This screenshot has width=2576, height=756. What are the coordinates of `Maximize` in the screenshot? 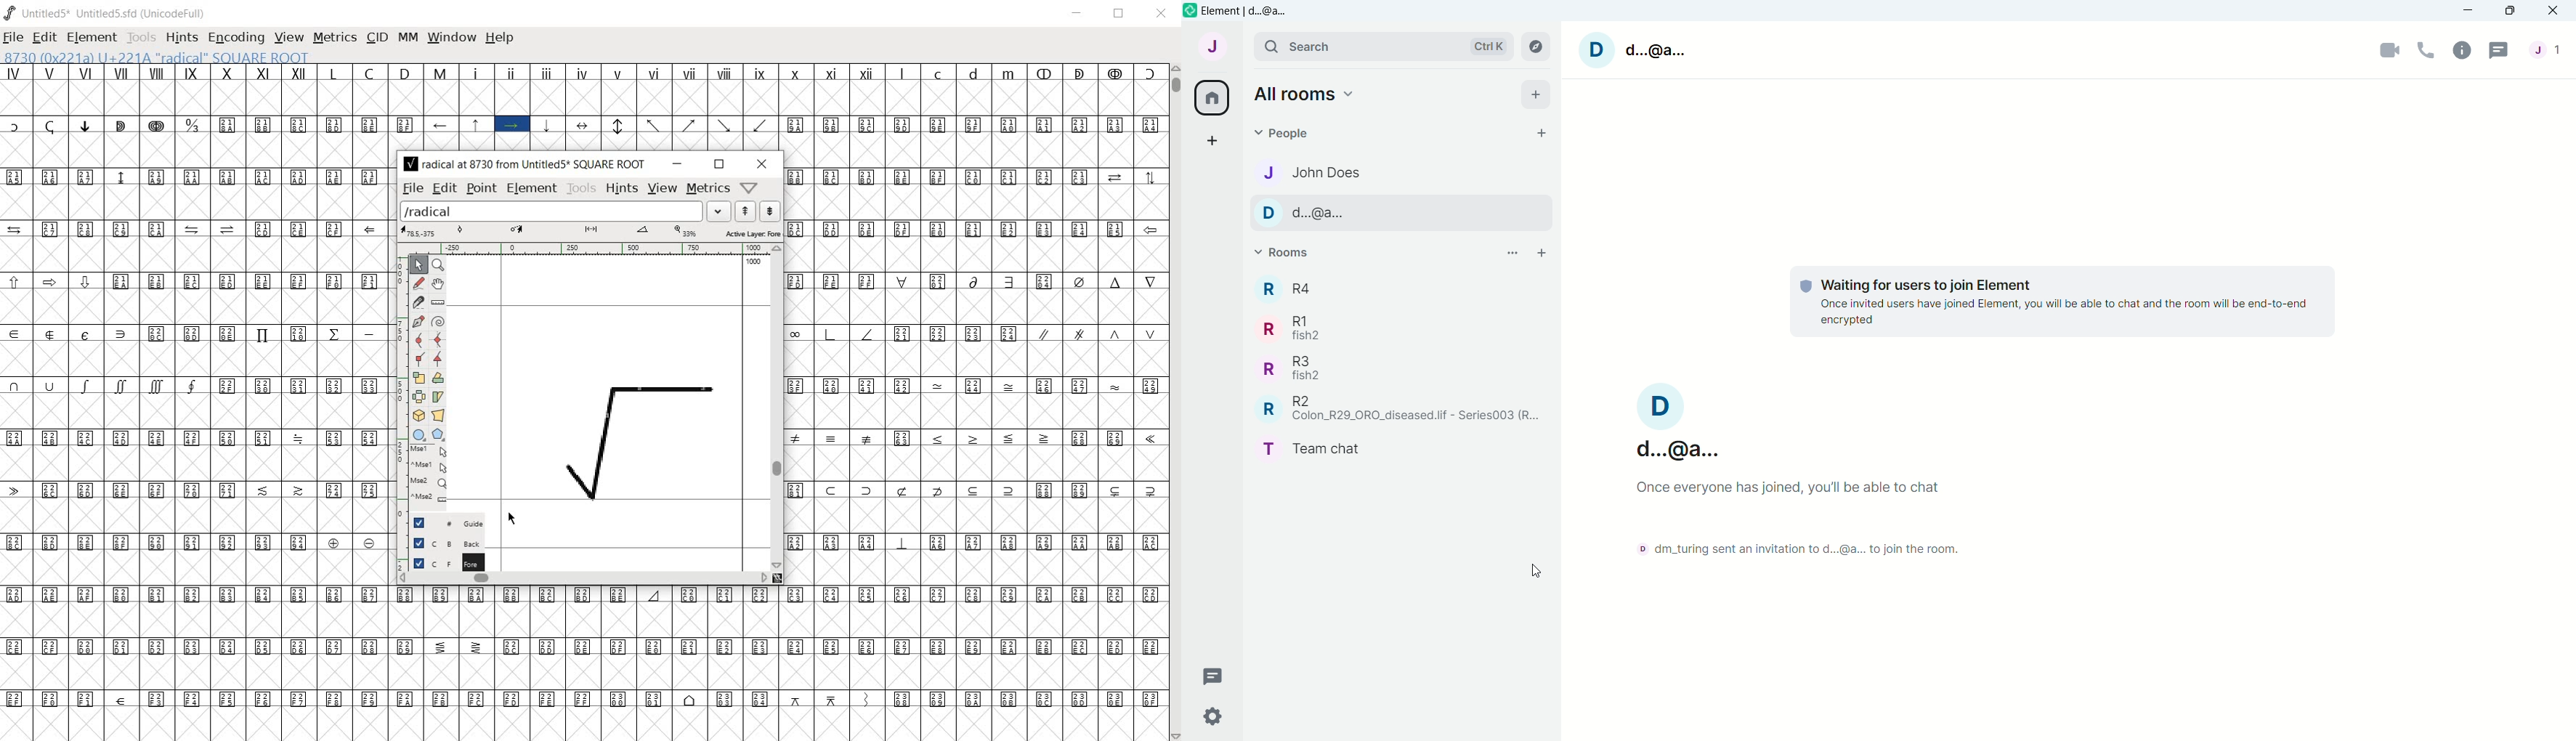 It's located at (2508, 10).